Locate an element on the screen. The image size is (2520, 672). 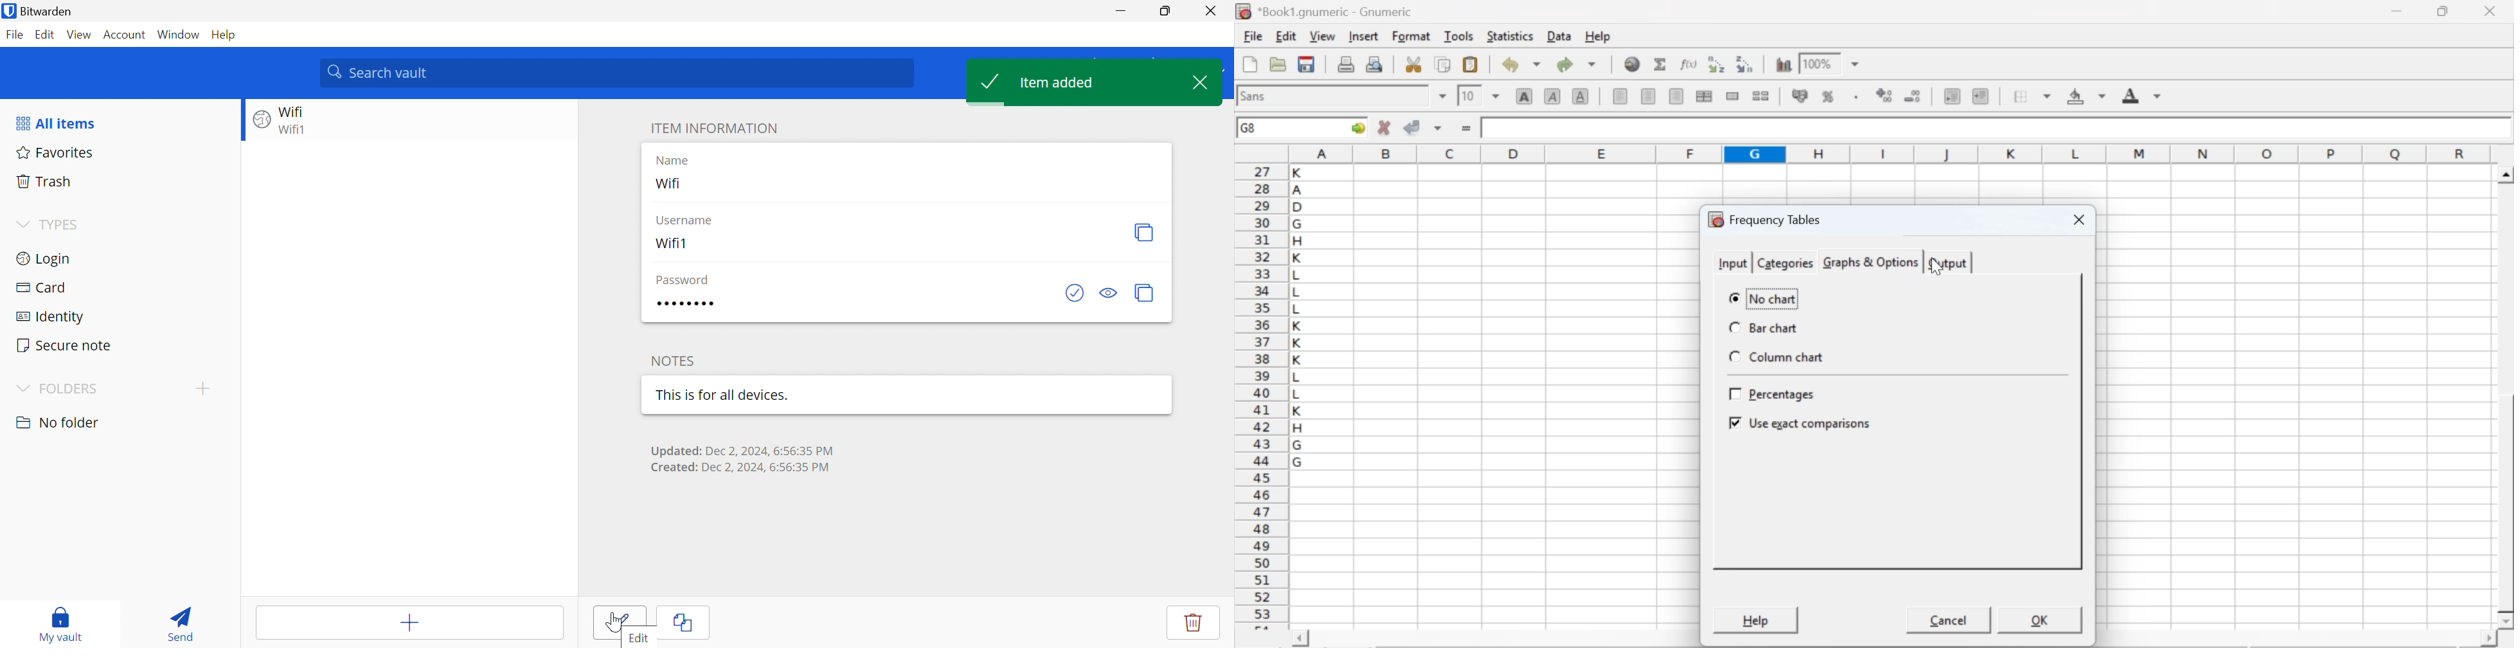
decrease number of decimals displayed is located at coordinates (1912, 97).